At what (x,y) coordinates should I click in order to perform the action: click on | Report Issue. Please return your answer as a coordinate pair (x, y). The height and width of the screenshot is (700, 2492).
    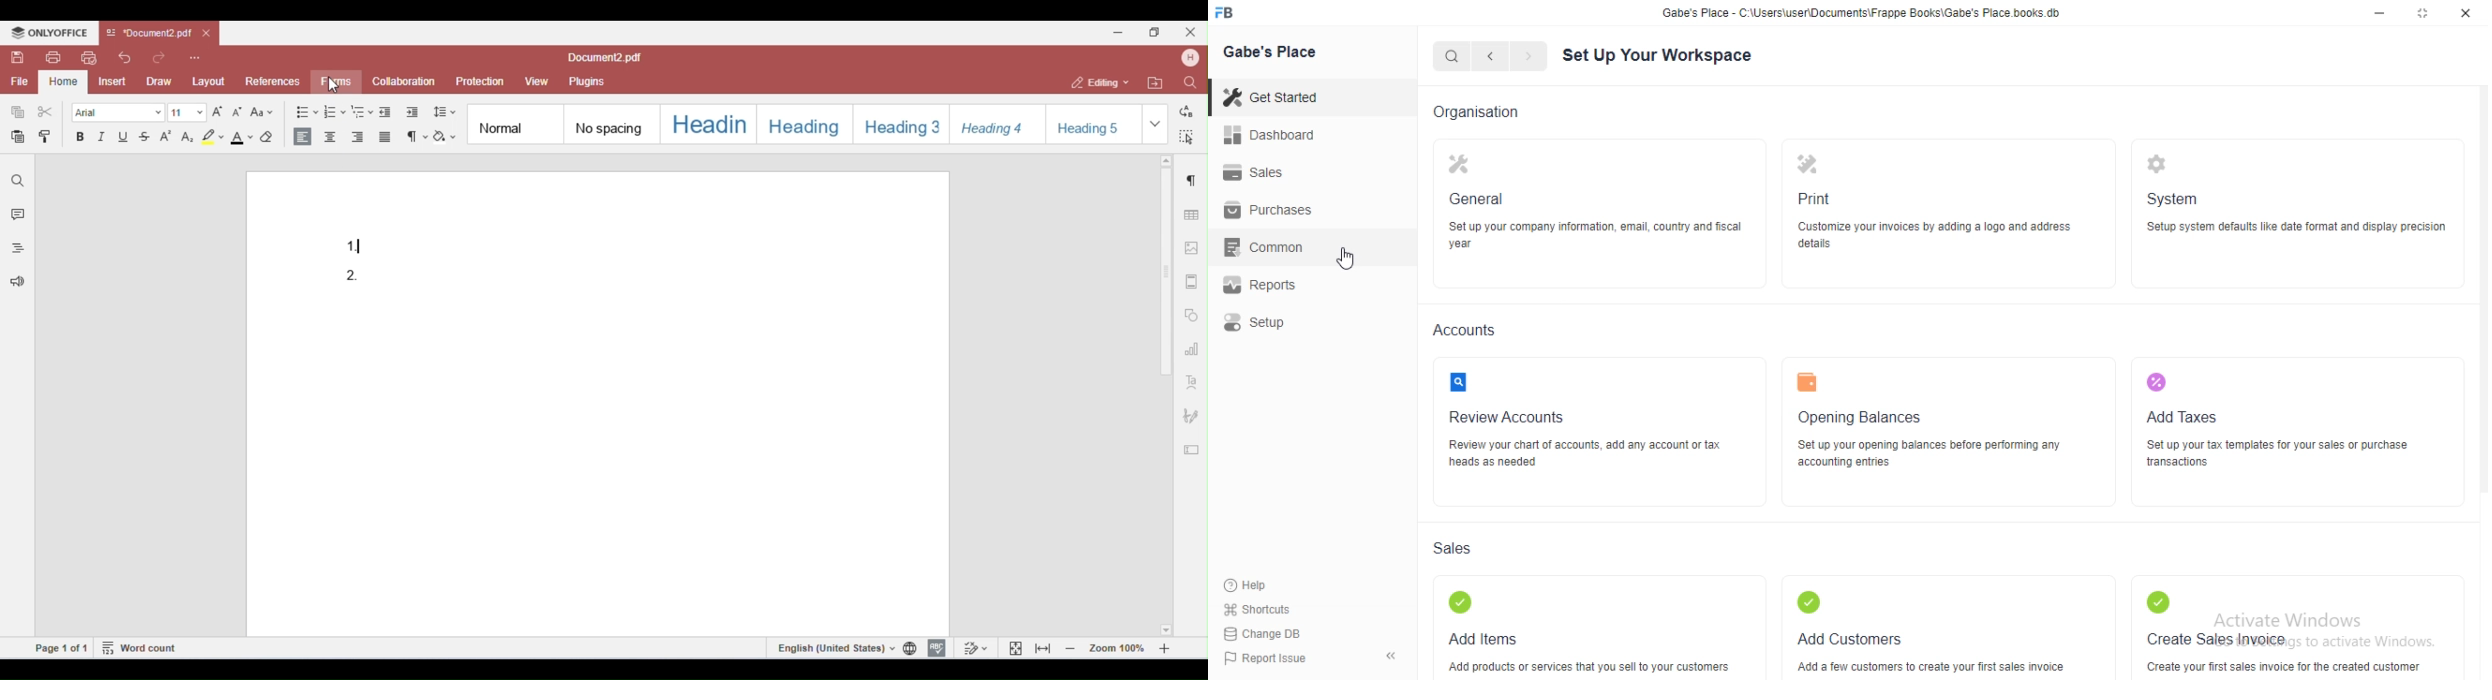
    Looking at the image, I should click on (1267, 658).